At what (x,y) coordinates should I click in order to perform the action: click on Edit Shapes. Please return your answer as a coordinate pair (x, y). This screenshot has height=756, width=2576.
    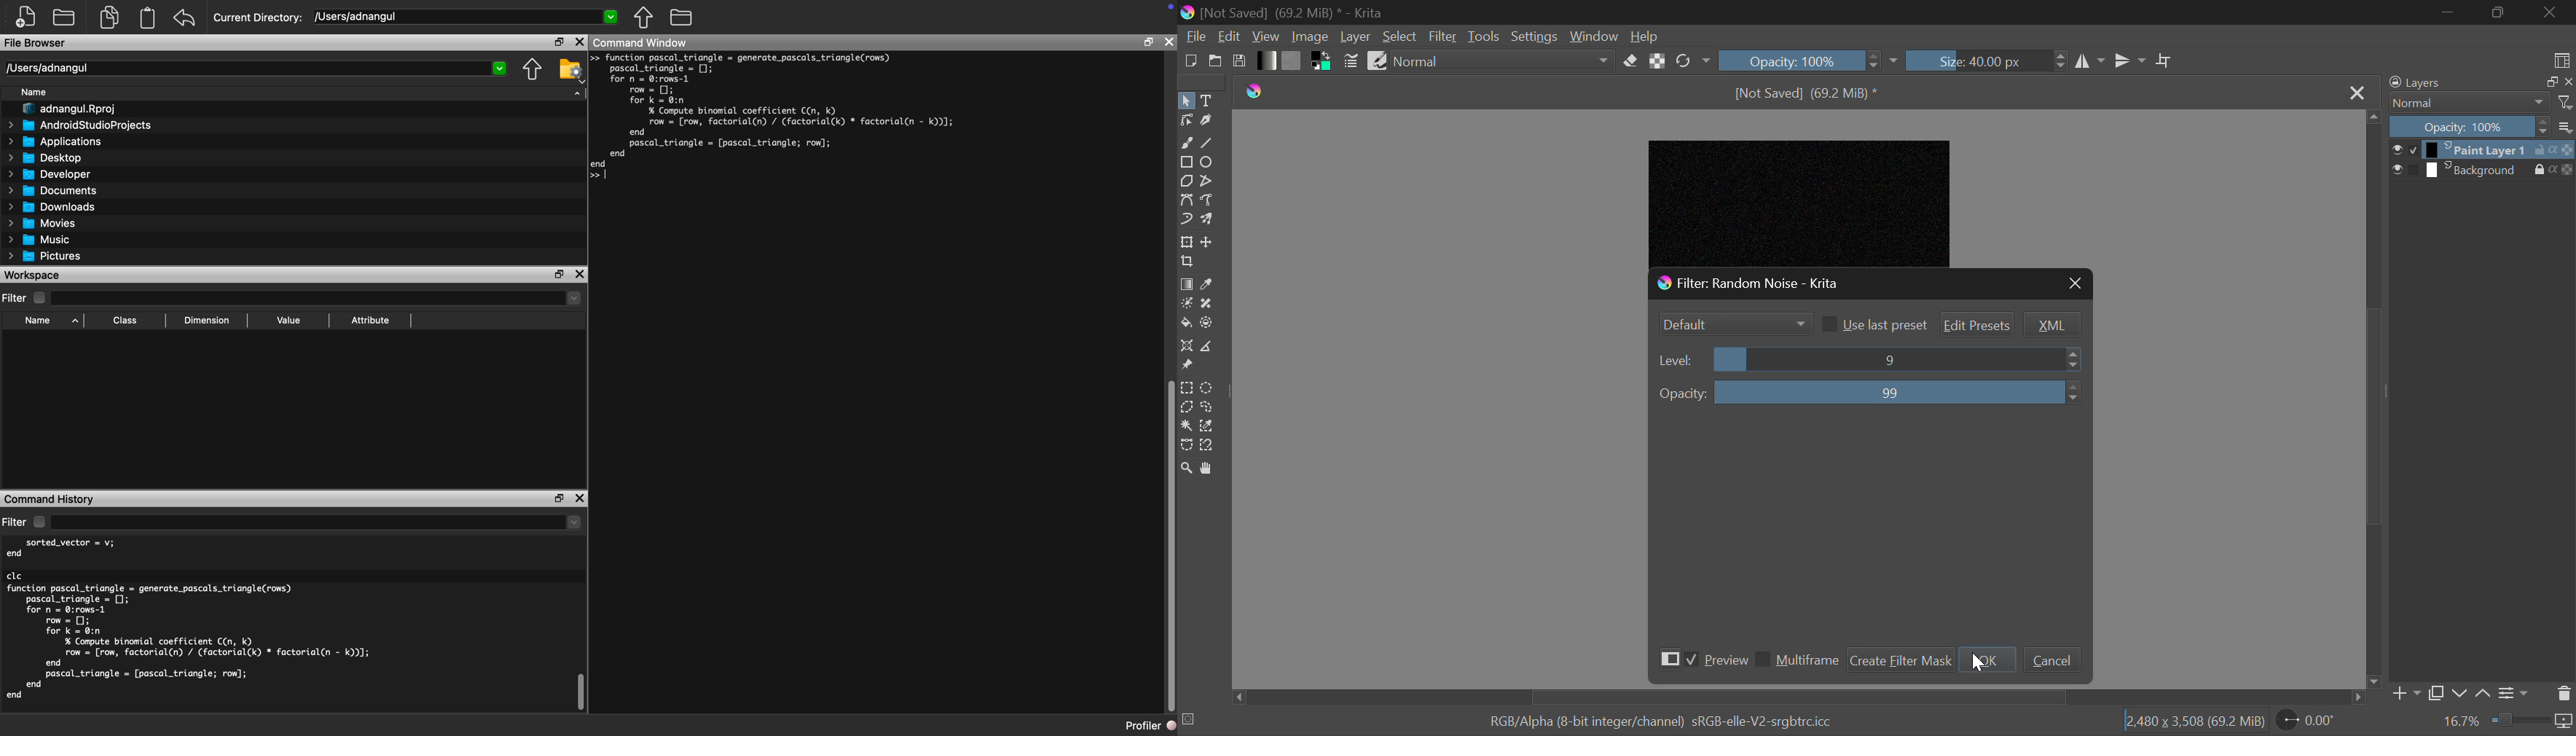
    Looking at the image, I should click on (1186, 123).